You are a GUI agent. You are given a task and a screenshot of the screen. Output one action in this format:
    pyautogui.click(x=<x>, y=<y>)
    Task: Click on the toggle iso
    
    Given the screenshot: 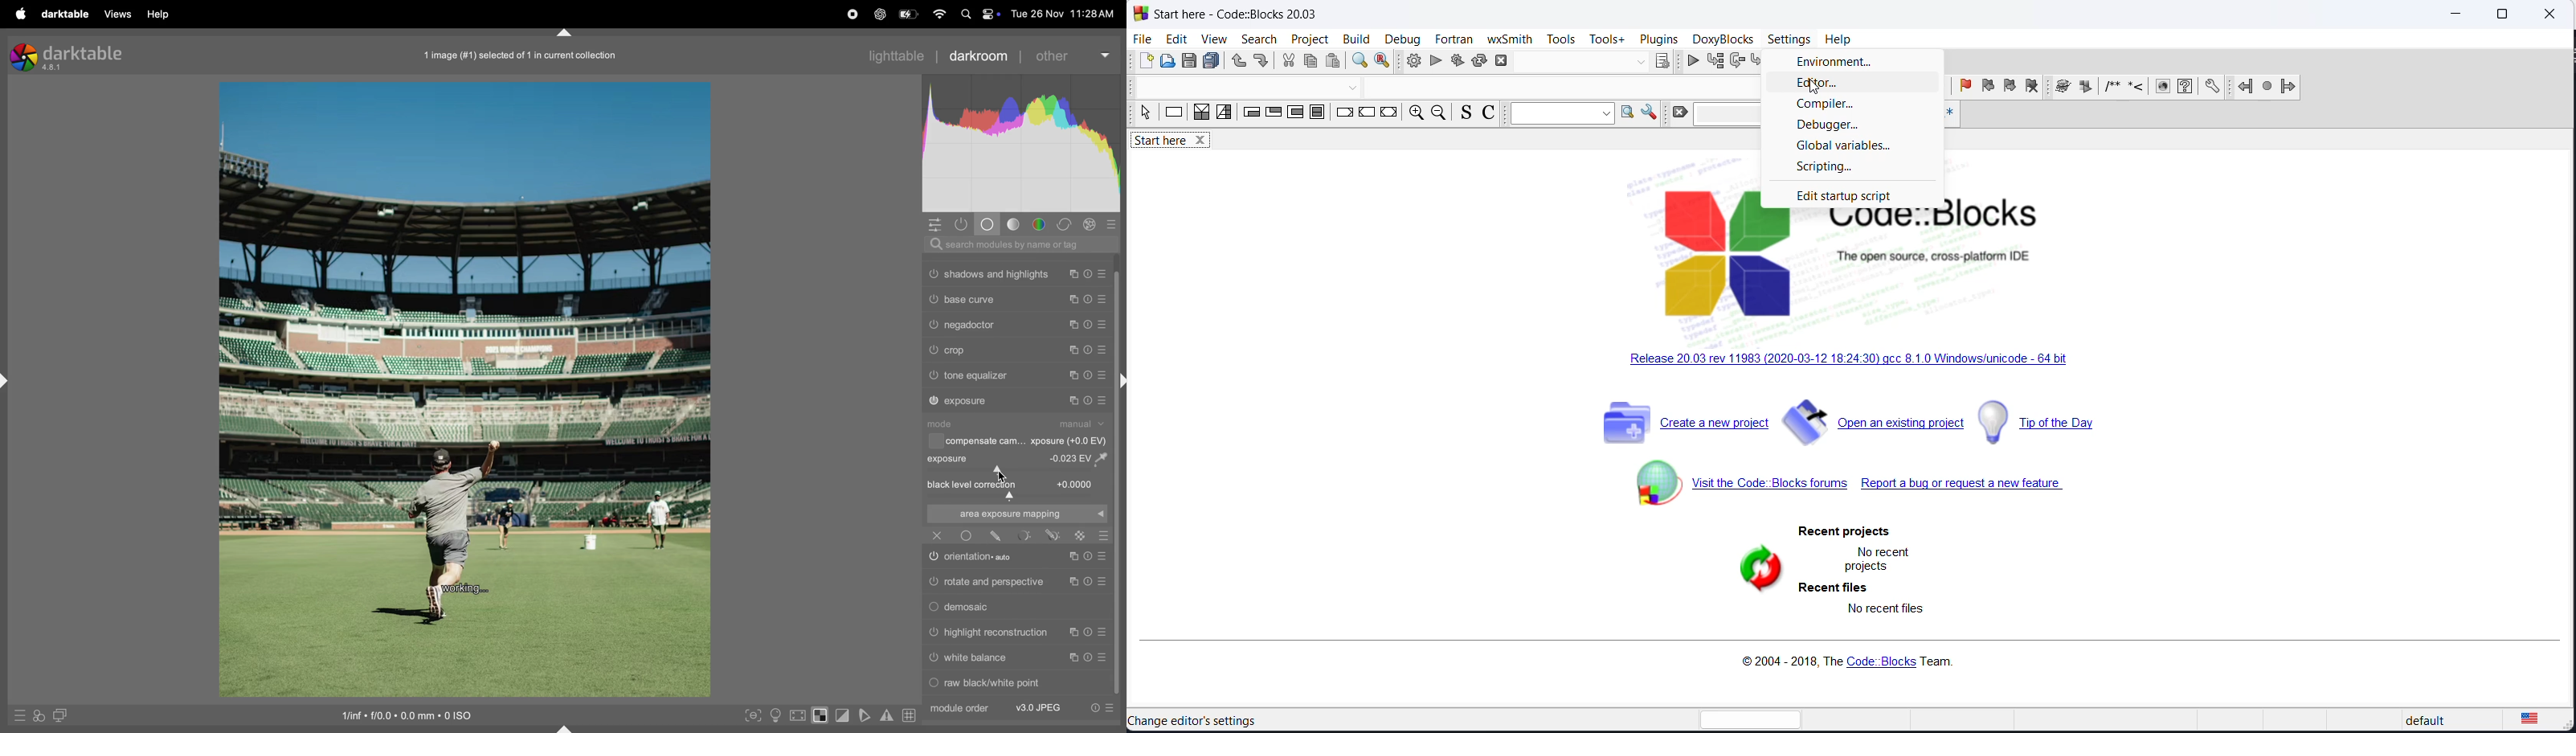 What is the action you would take?
    pyautogui.click(x=776, y=715)
    